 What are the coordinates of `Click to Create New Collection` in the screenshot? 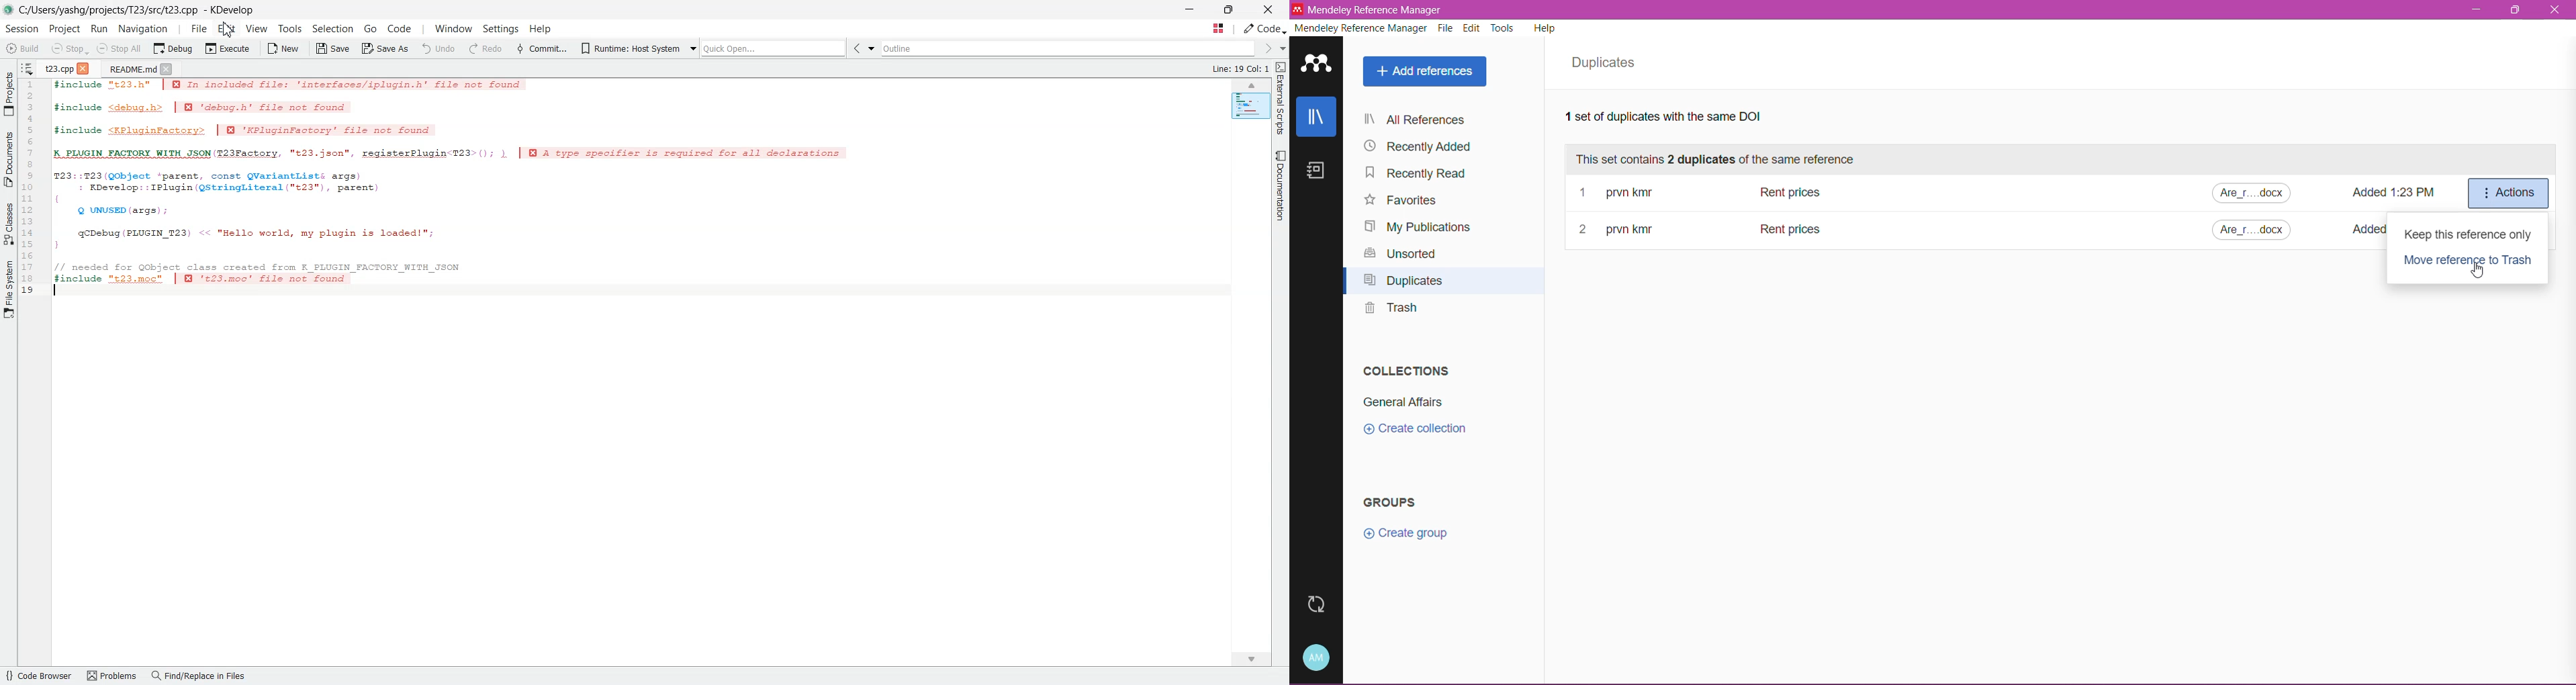 It's located at (1424, 430).